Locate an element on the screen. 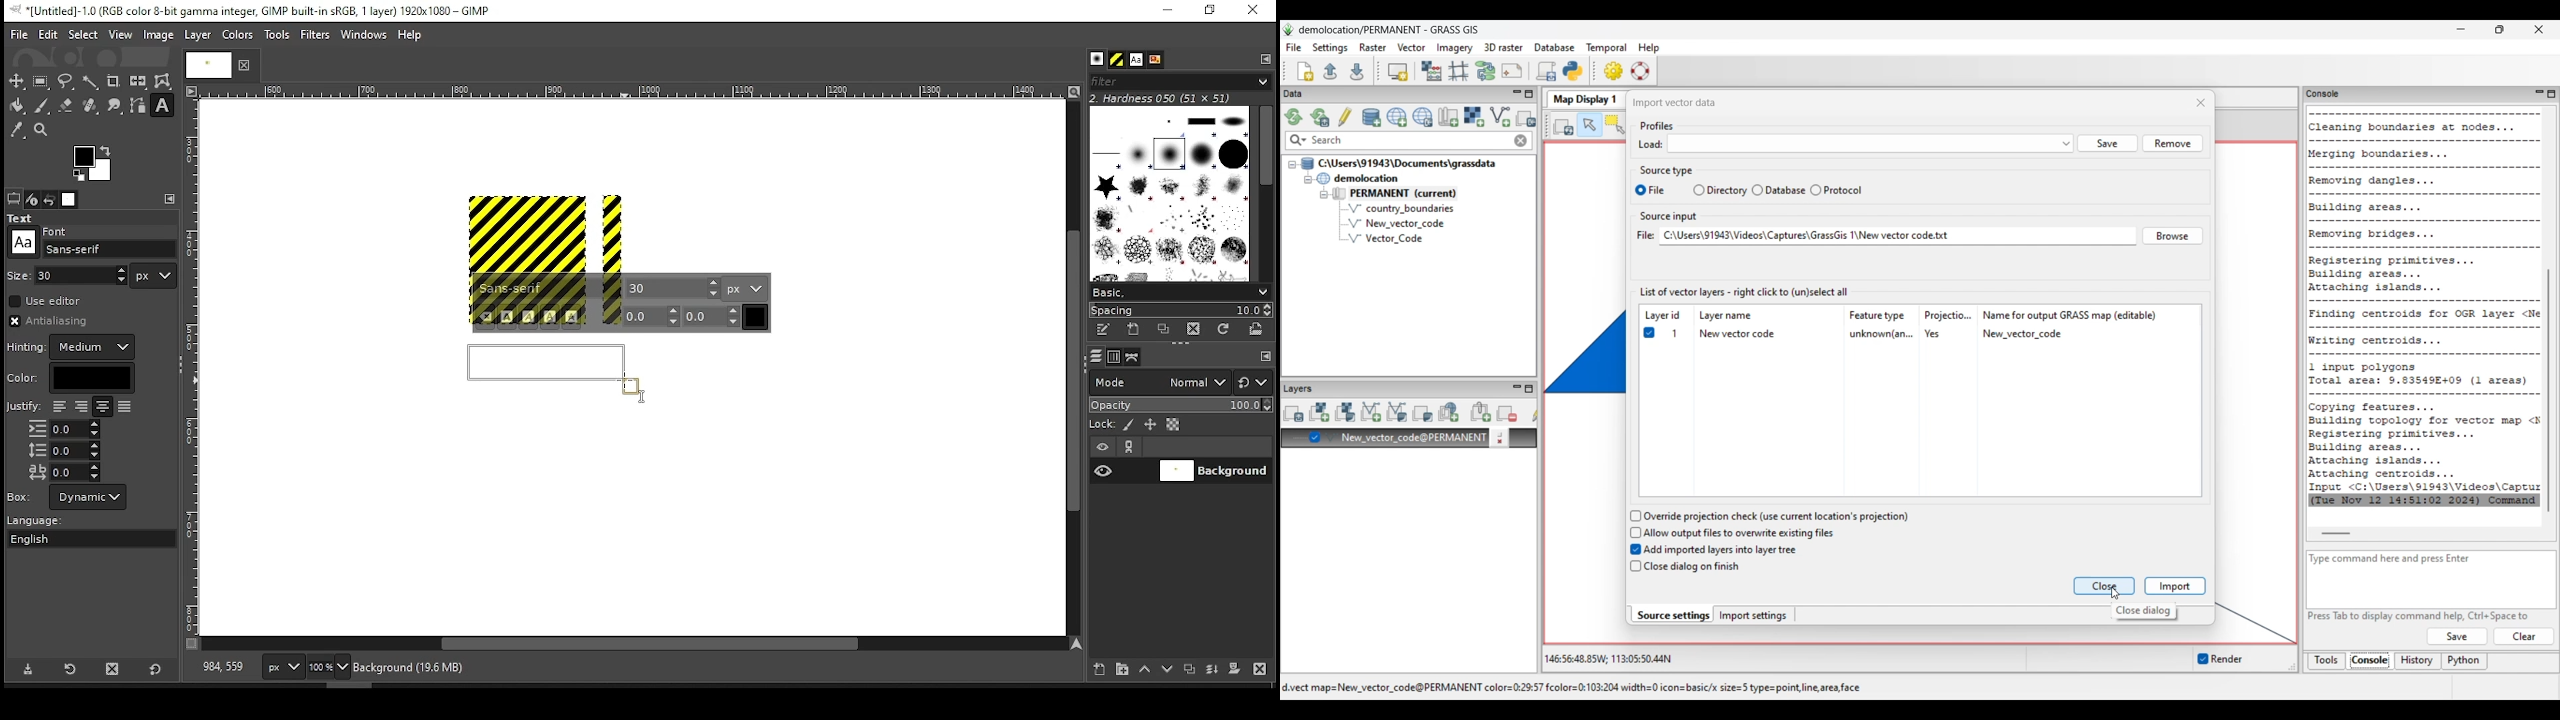 This screenshot has width=2576, height=728. images is located at coordinates (70, 200).